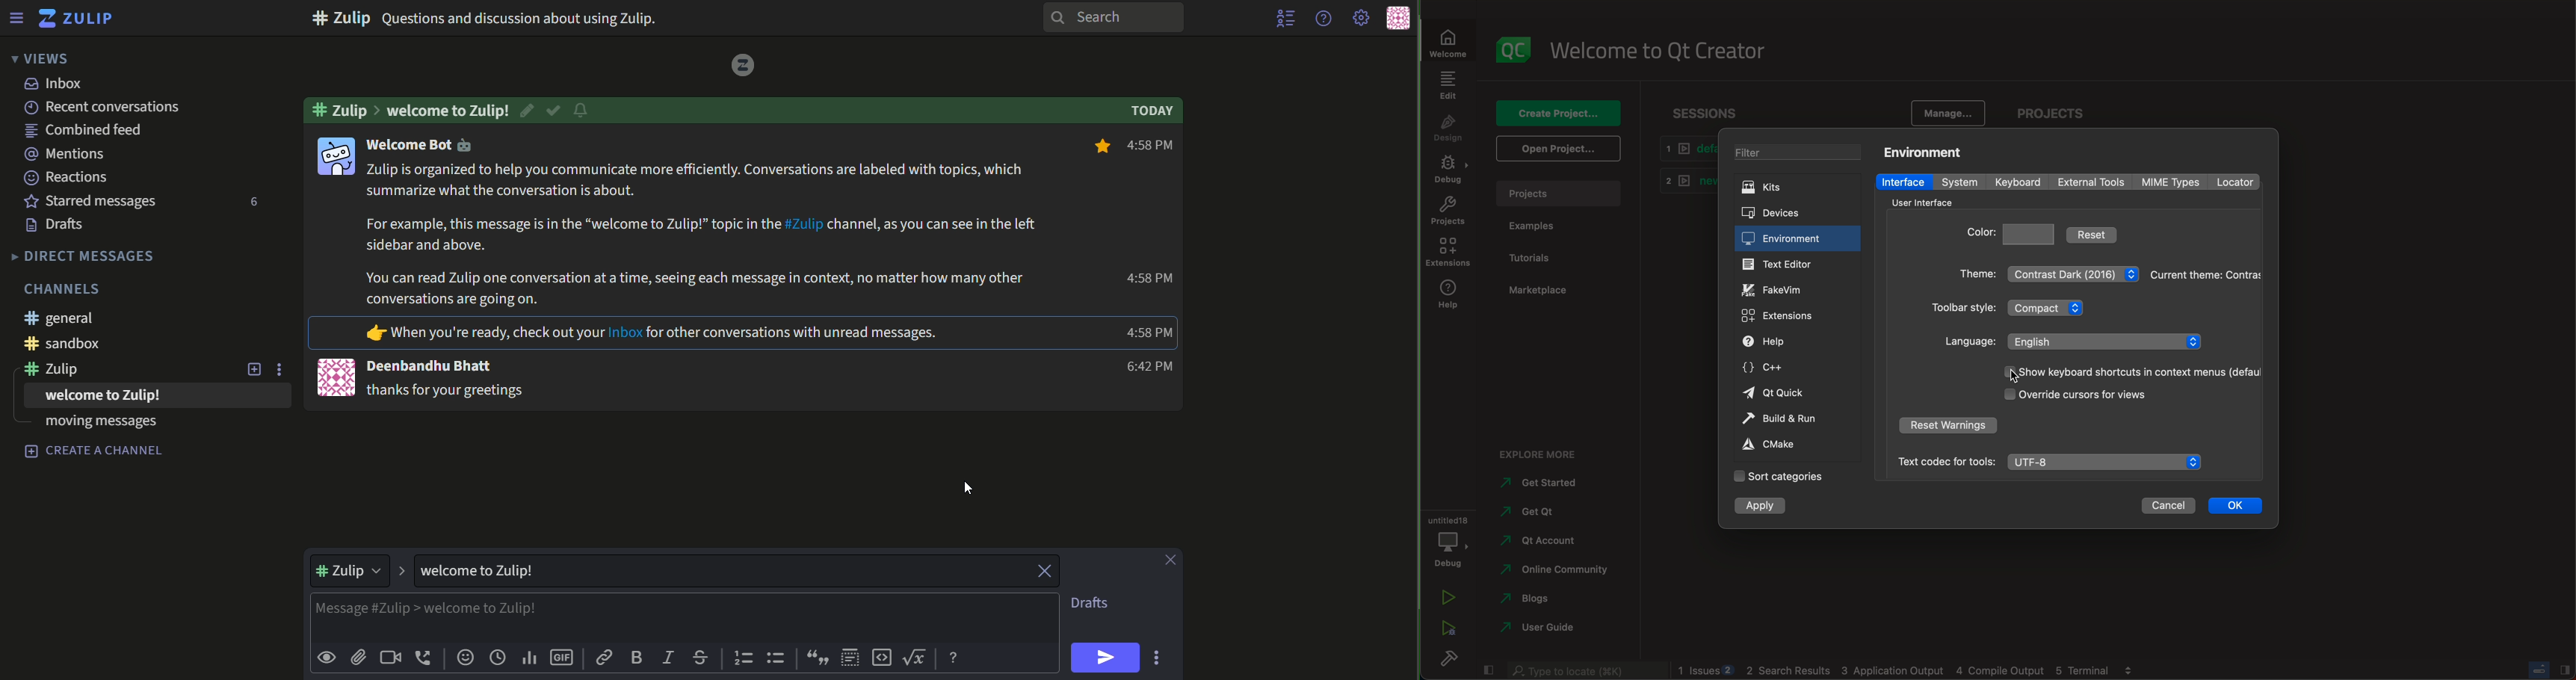 This screenshot has height=700, width=2576. What do you see at coordinates (1322, 17) in the screenshot?
I see `help menu` at bounding box center [1322, 17].